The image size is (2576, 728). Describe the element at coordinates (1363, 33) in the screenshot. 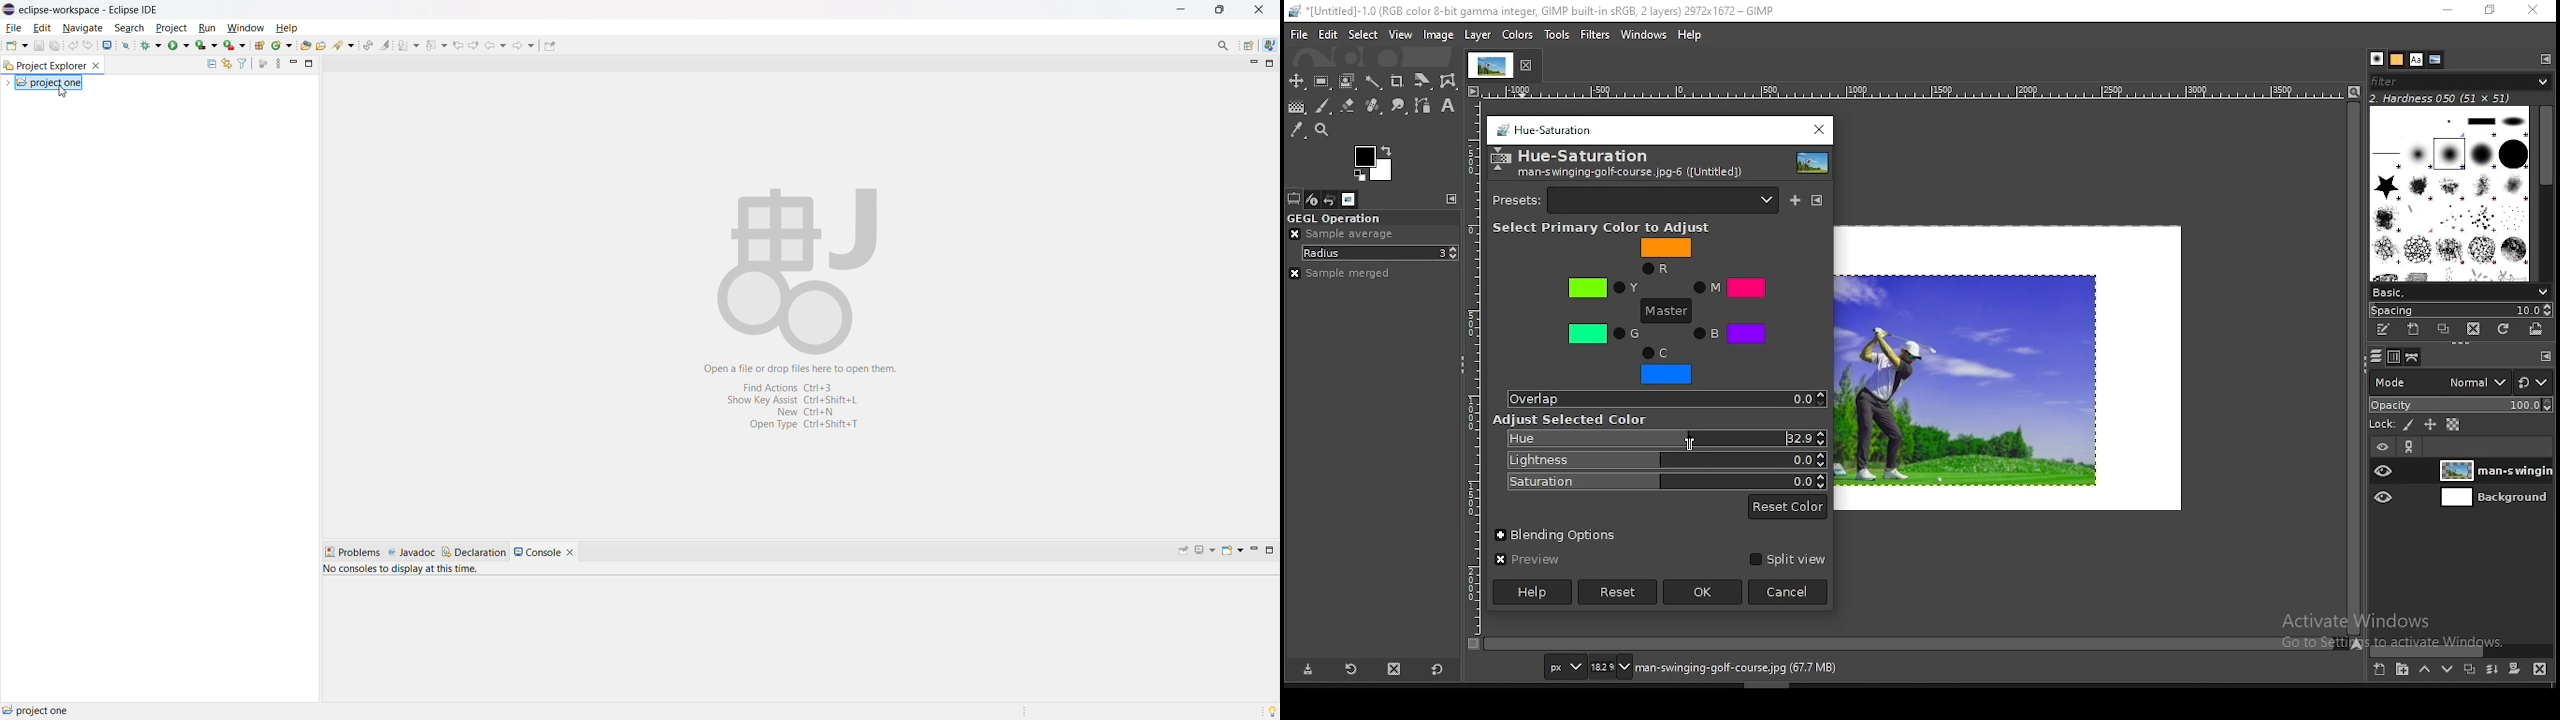

I see `select` at that location.